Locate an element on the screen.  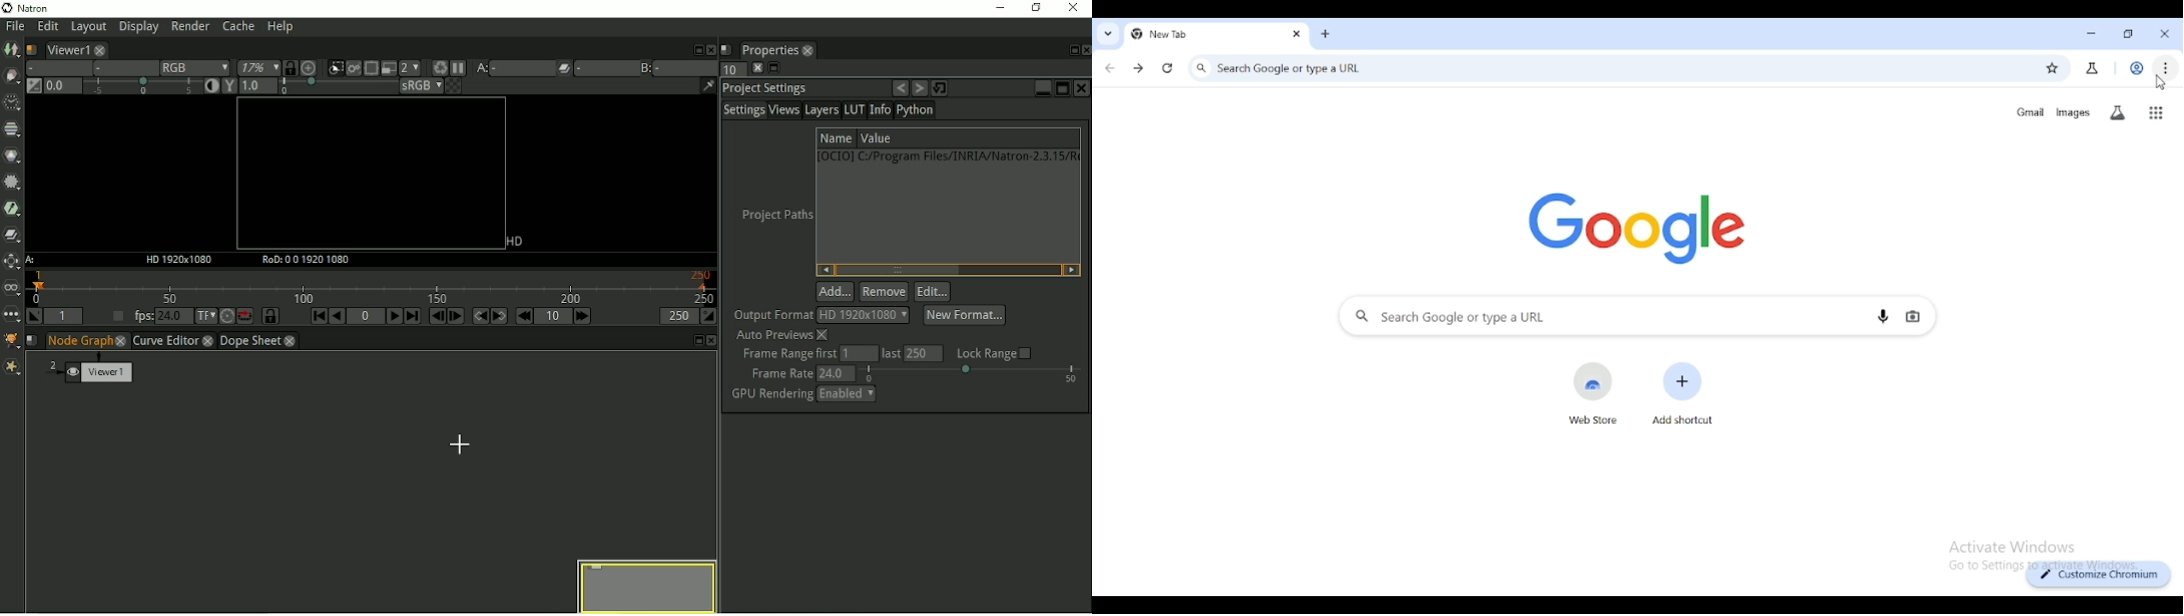
reload this page is located at coordinates (1167, 68).